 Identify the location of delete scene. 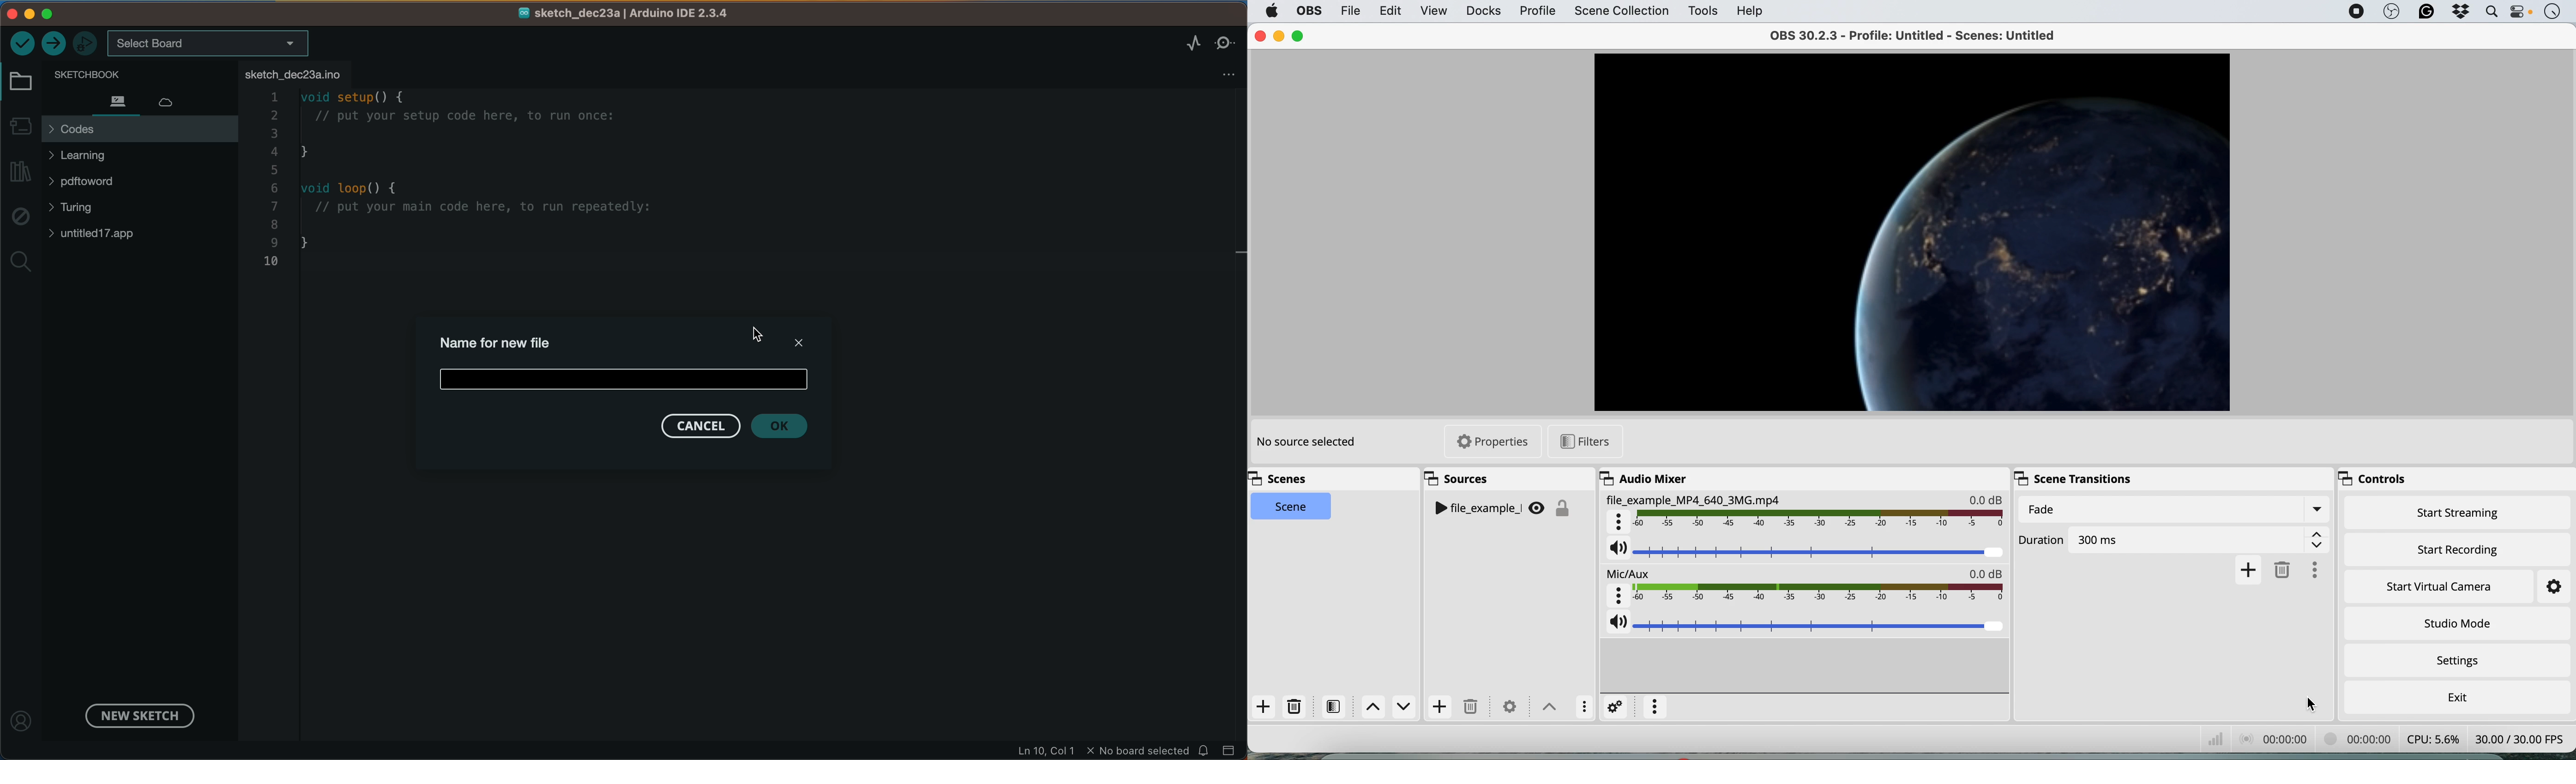
(1295, 707).